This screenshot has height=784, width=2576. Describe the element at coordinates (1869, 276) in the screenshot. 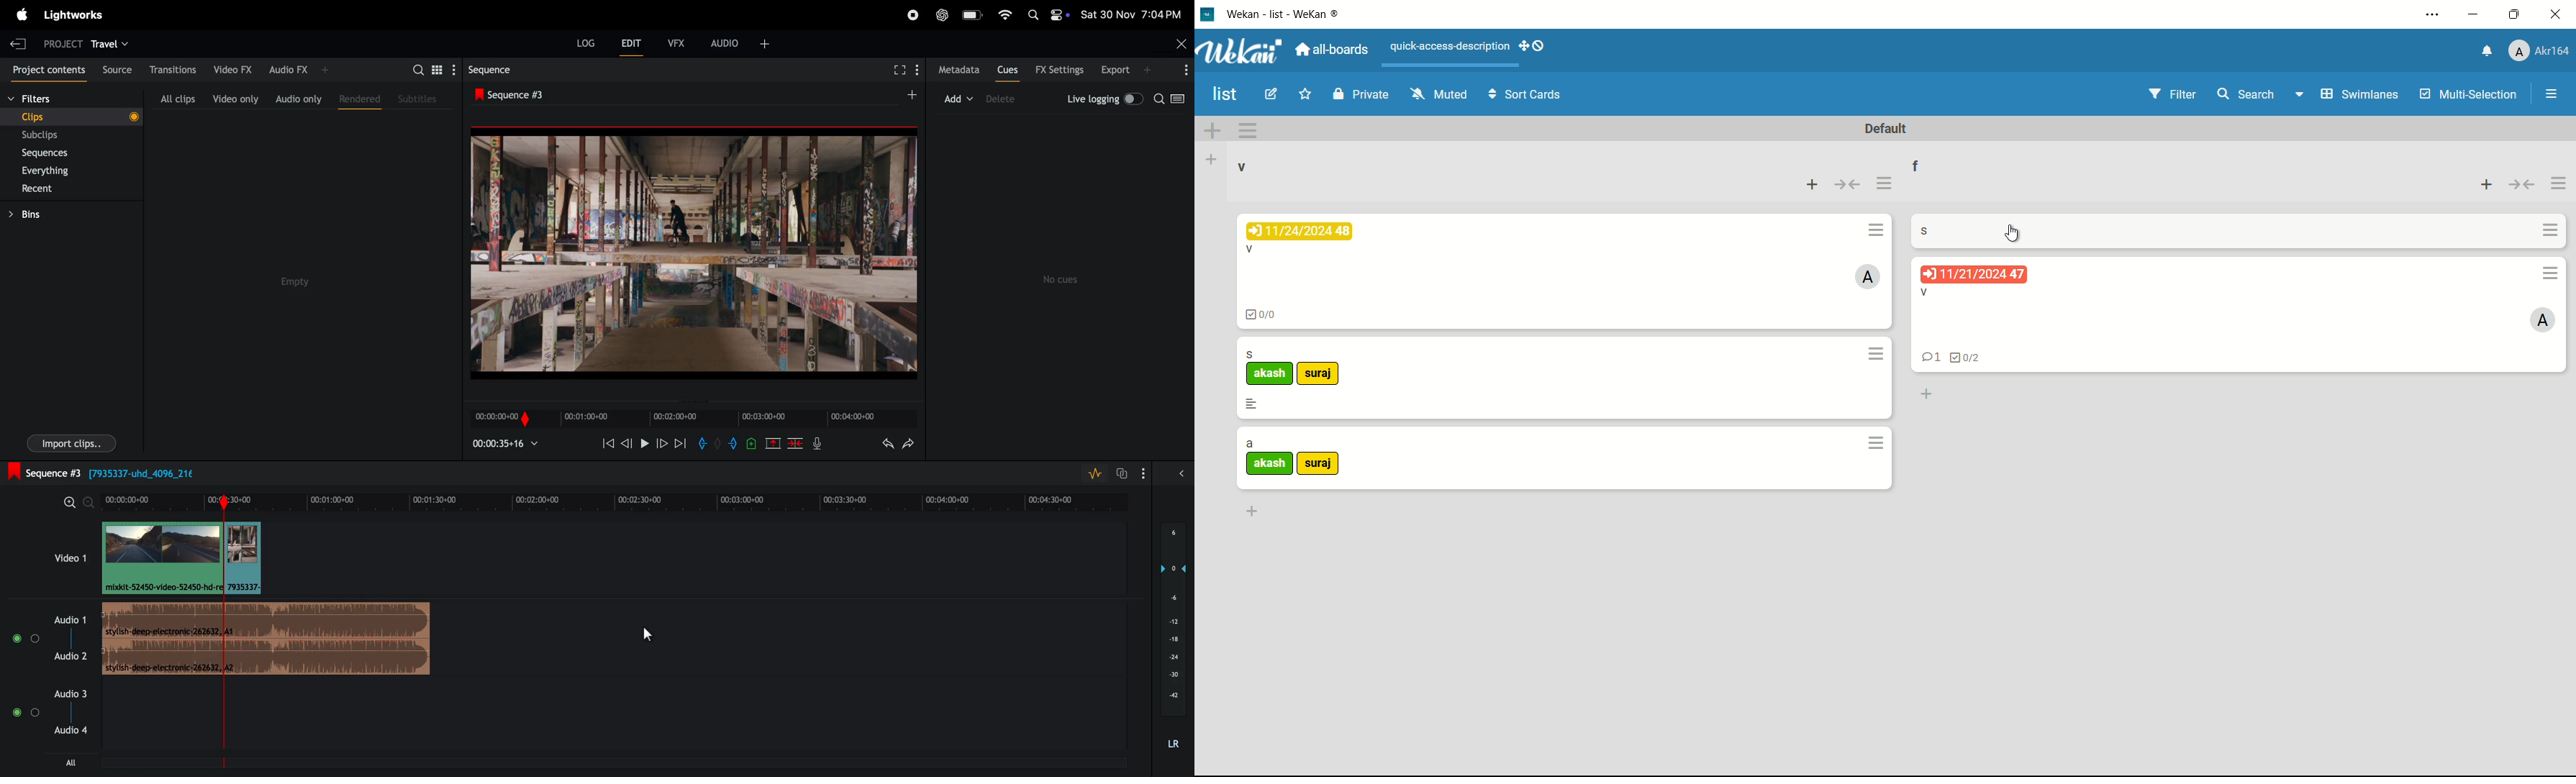

I see `admin` at that location.